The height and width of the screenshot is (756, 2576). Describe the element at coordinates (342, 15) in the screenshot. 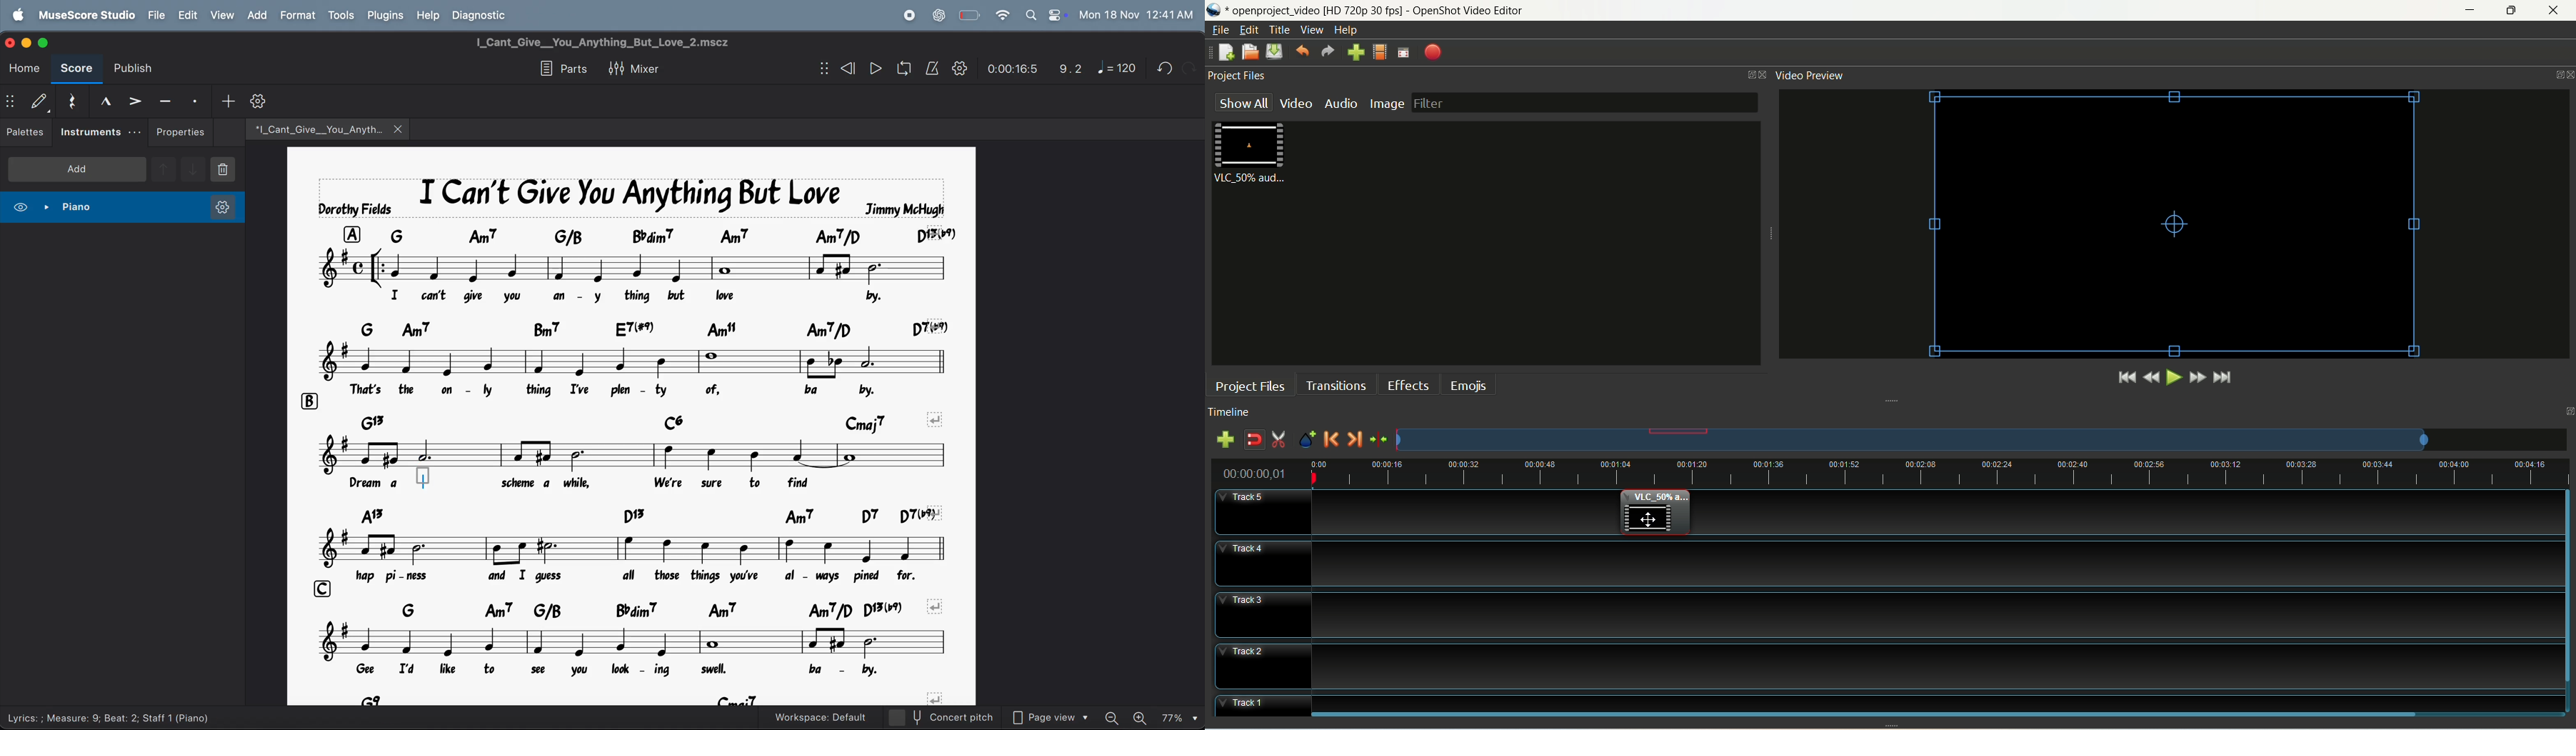

I see `tools` at that location.